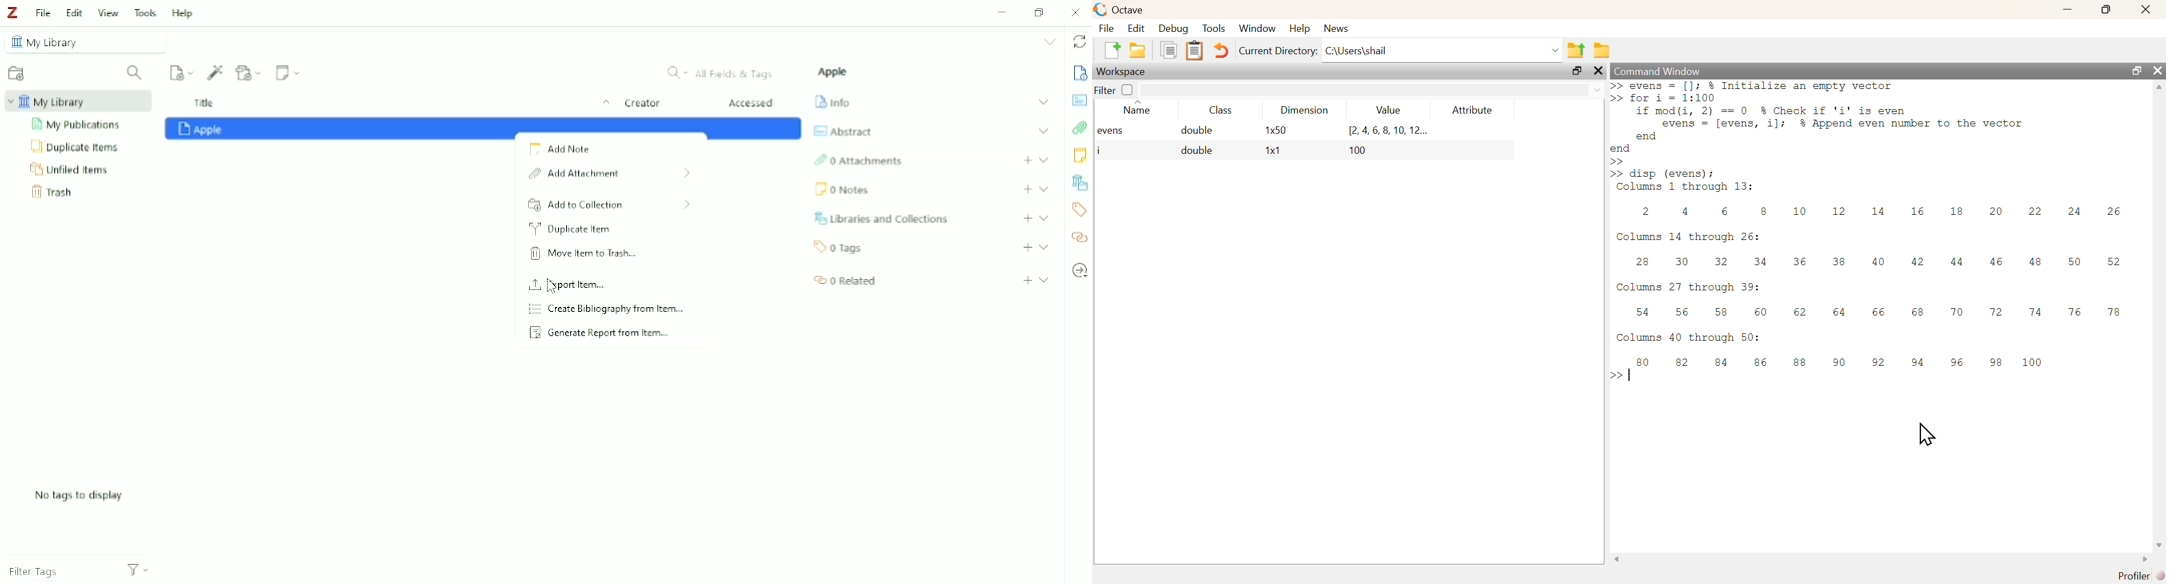 This screenshot has width=2184, height=588. What do you see at coordinates (1601, 50) in the screenshot?
I see `browse directories` at bounding box center [1601, 50].